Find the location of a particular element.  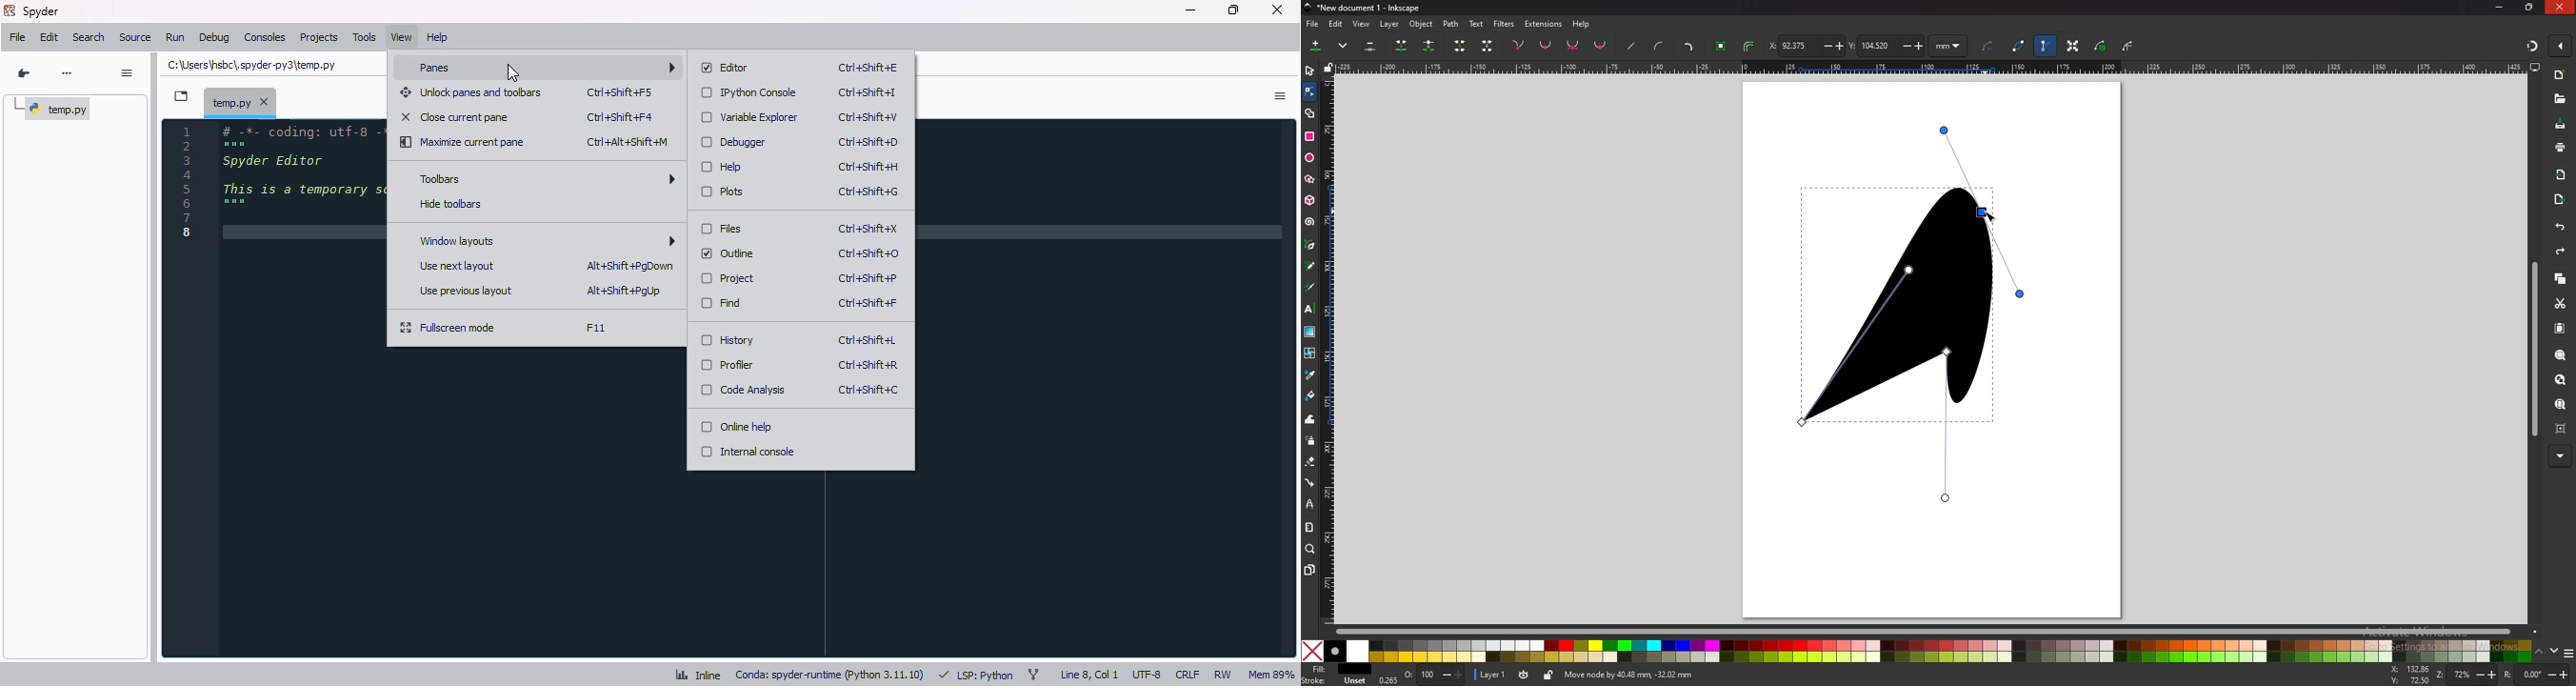

editor is located at coordinates (726, 68).